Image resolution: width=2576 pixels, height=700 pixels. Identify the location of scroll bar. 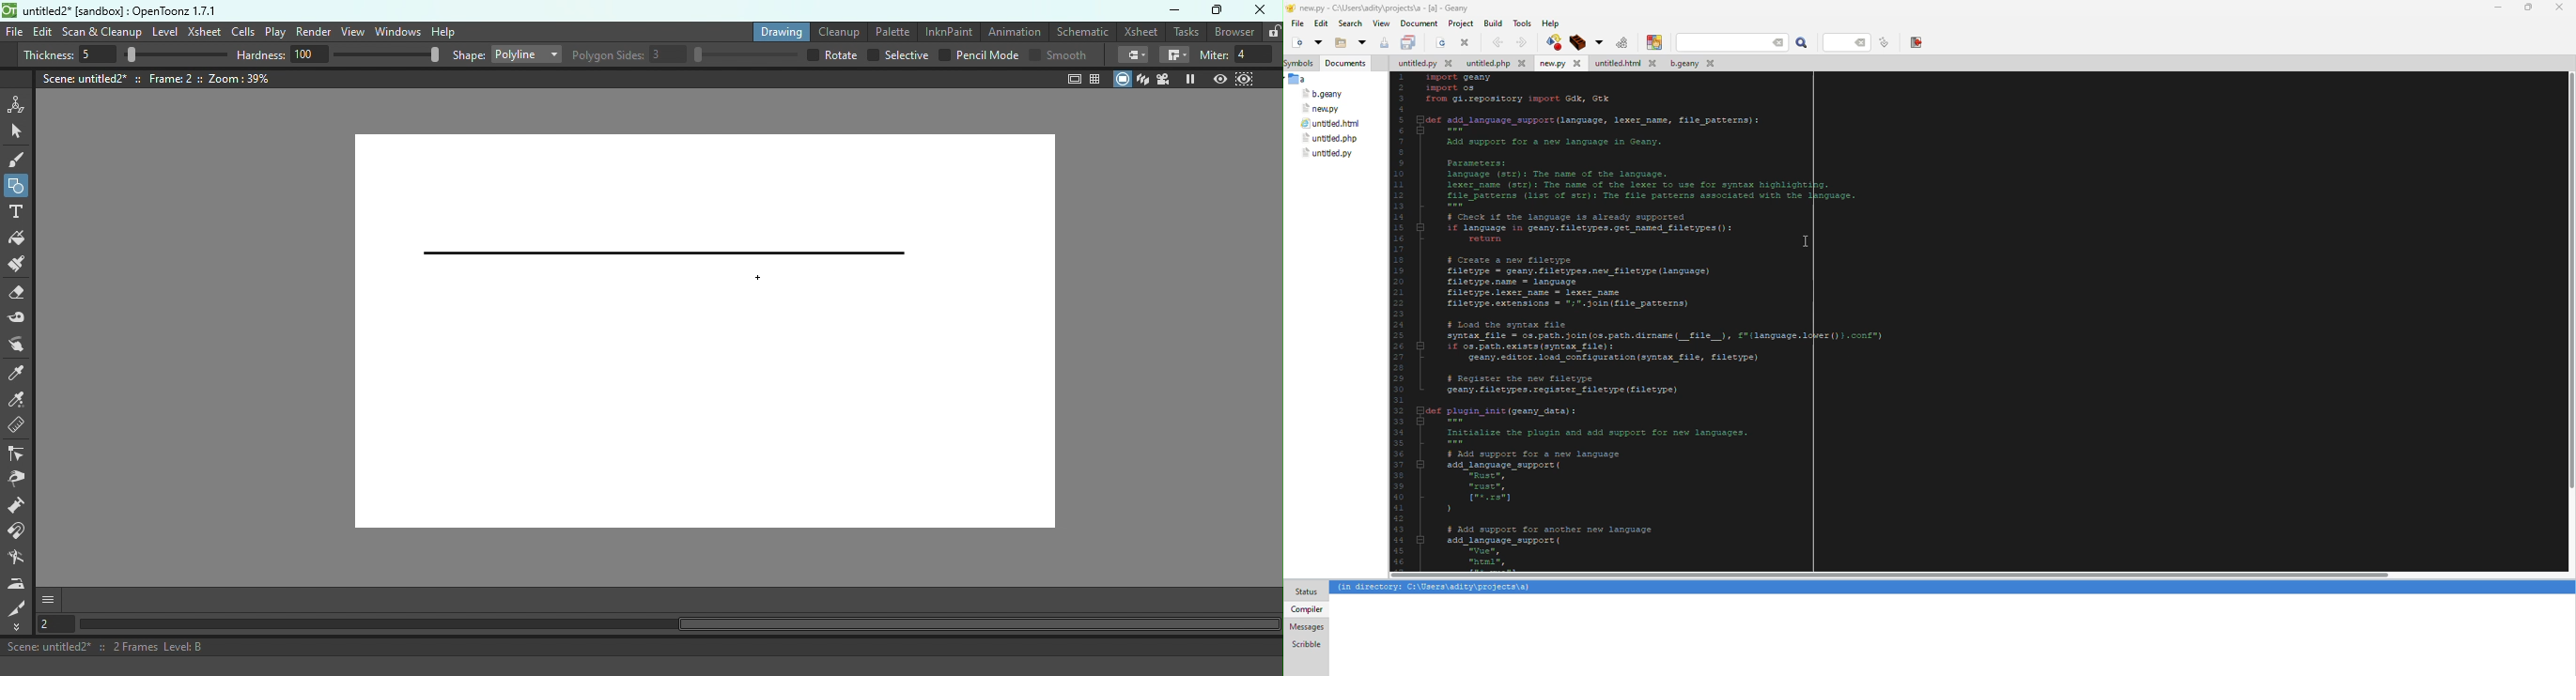
(1880, 573).